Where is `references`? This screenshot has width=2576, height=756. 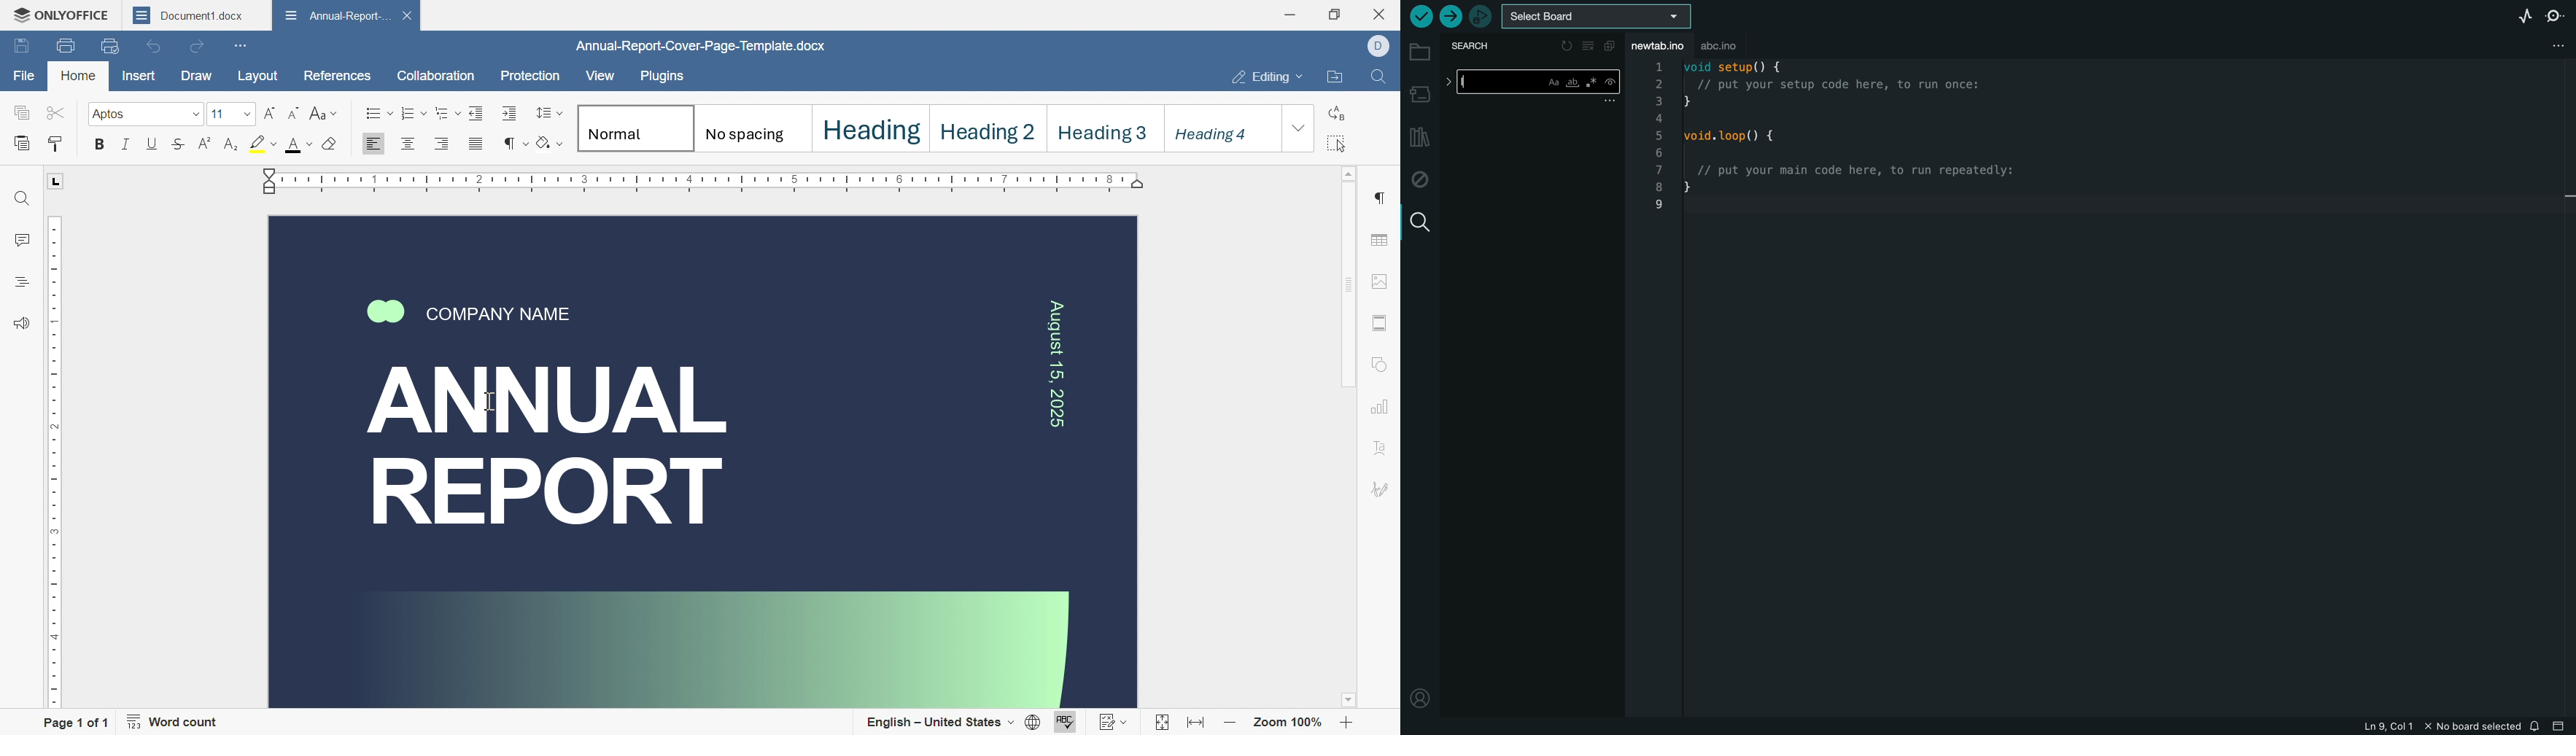 references is located at coordinates (335, 75).